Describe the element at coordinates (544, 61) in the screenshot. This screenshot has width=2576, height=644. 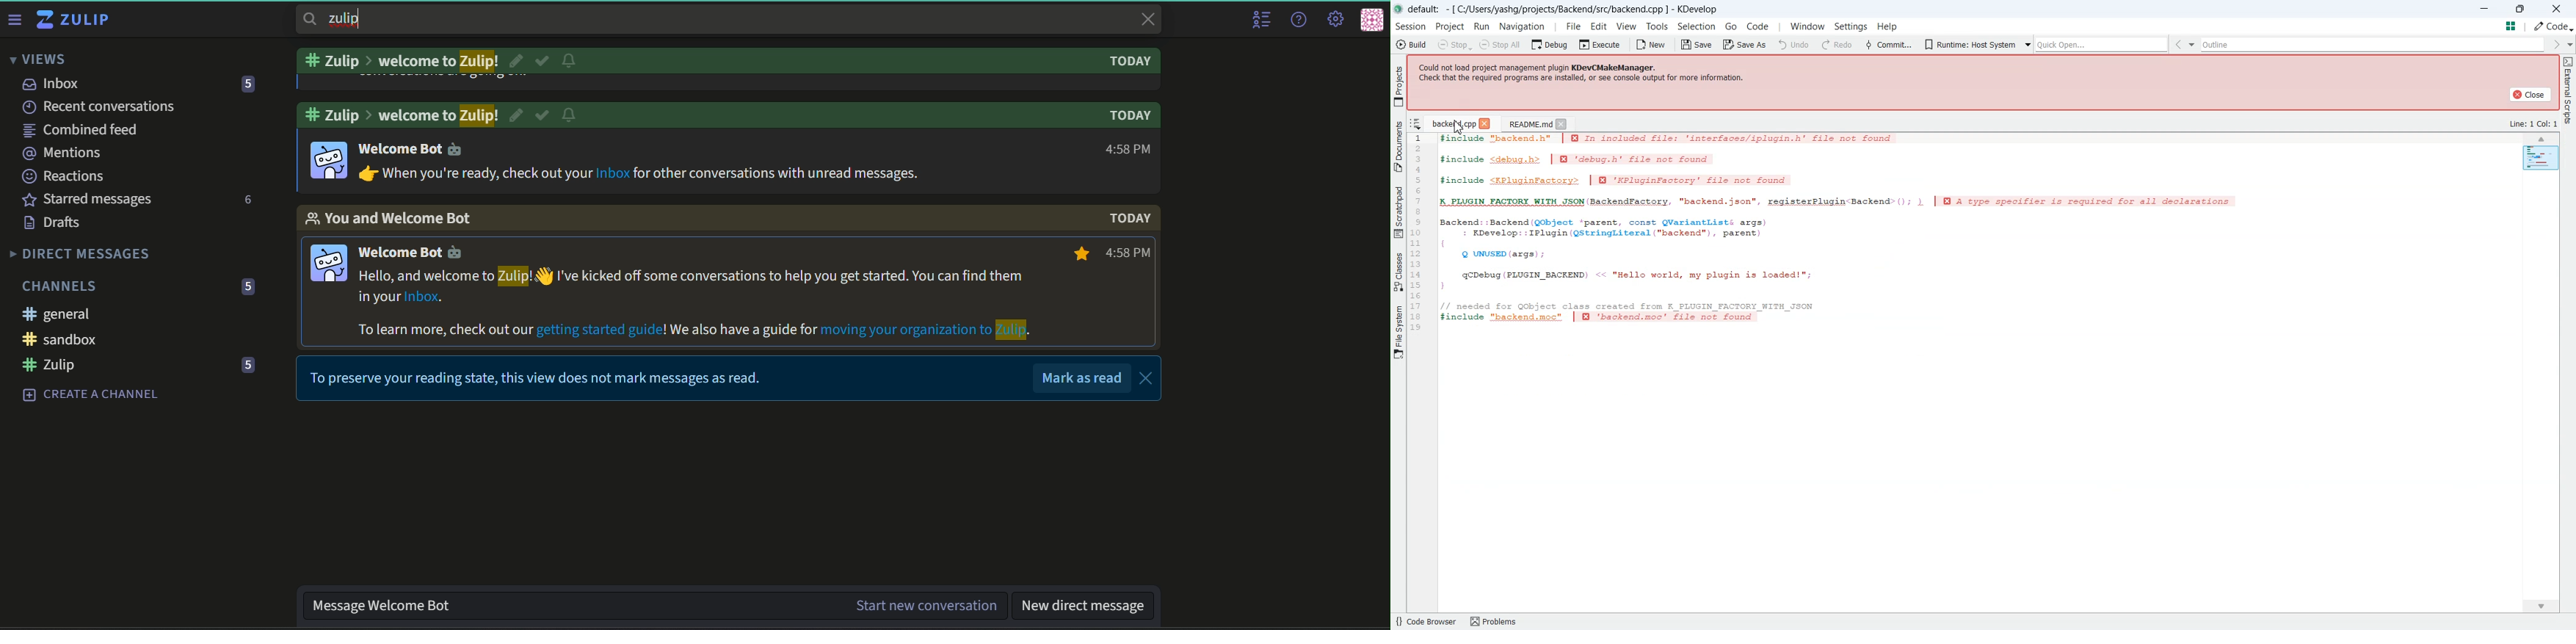
I see `resolved` at that location.